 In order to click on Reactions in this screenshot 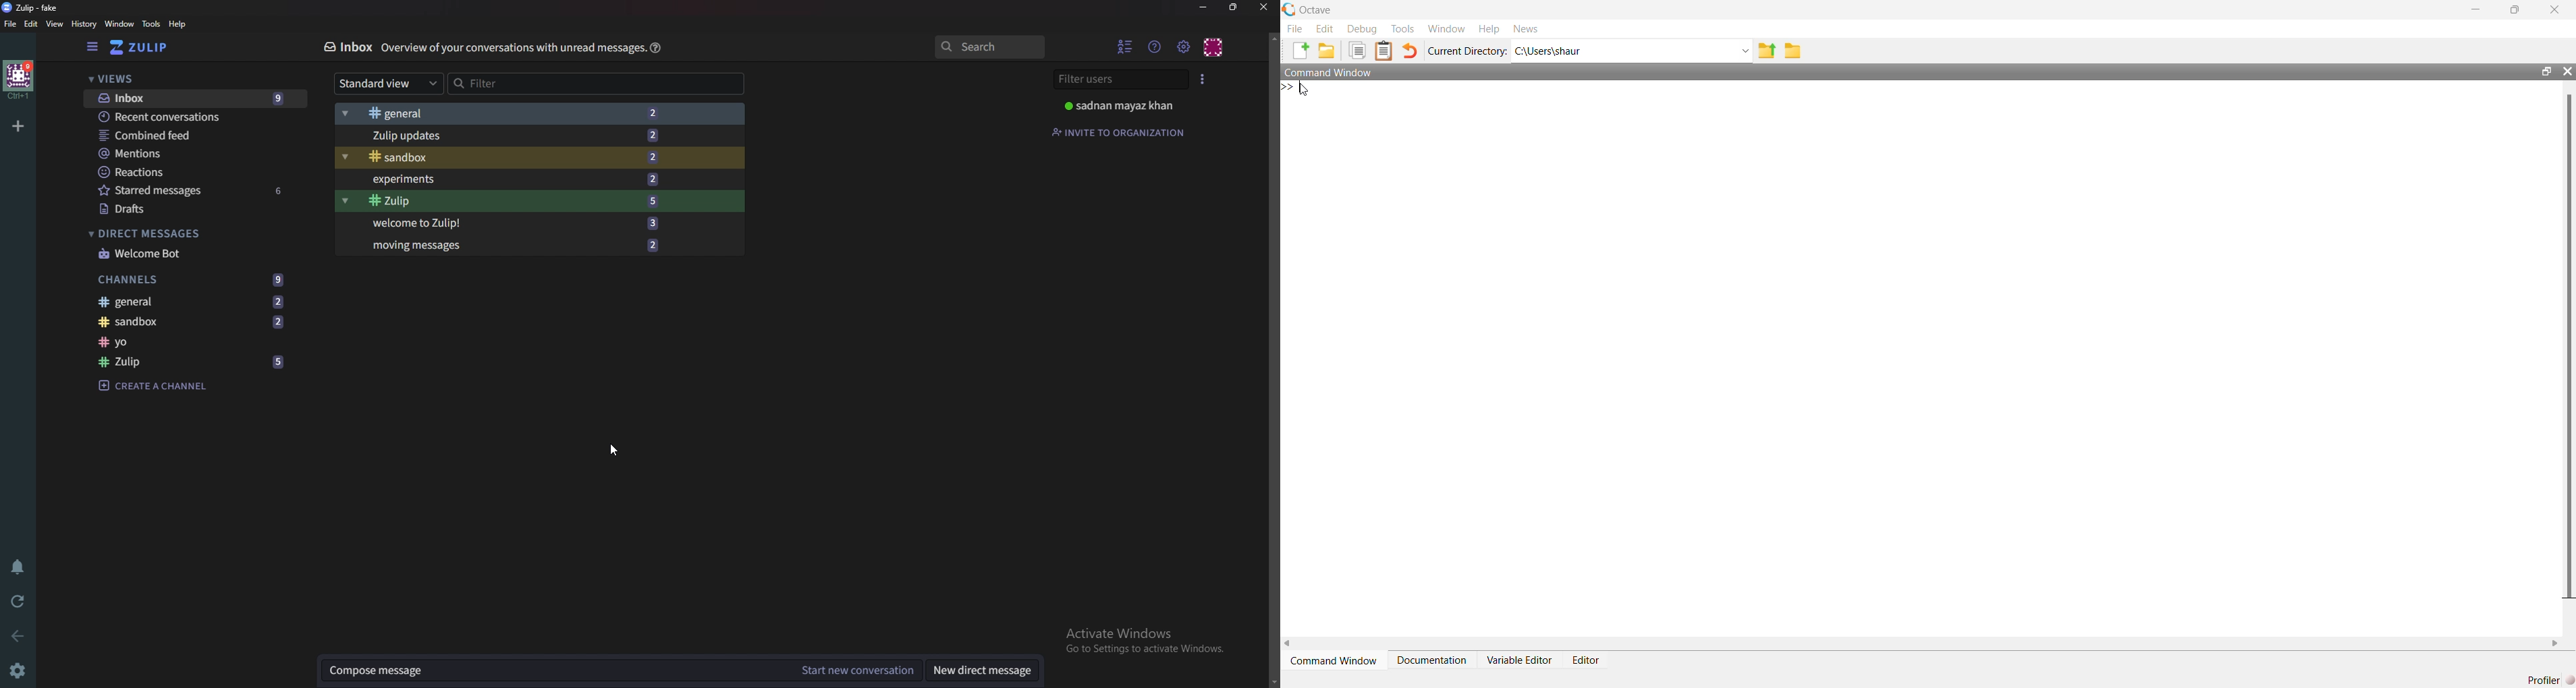, I will do `click(190, 172)`.